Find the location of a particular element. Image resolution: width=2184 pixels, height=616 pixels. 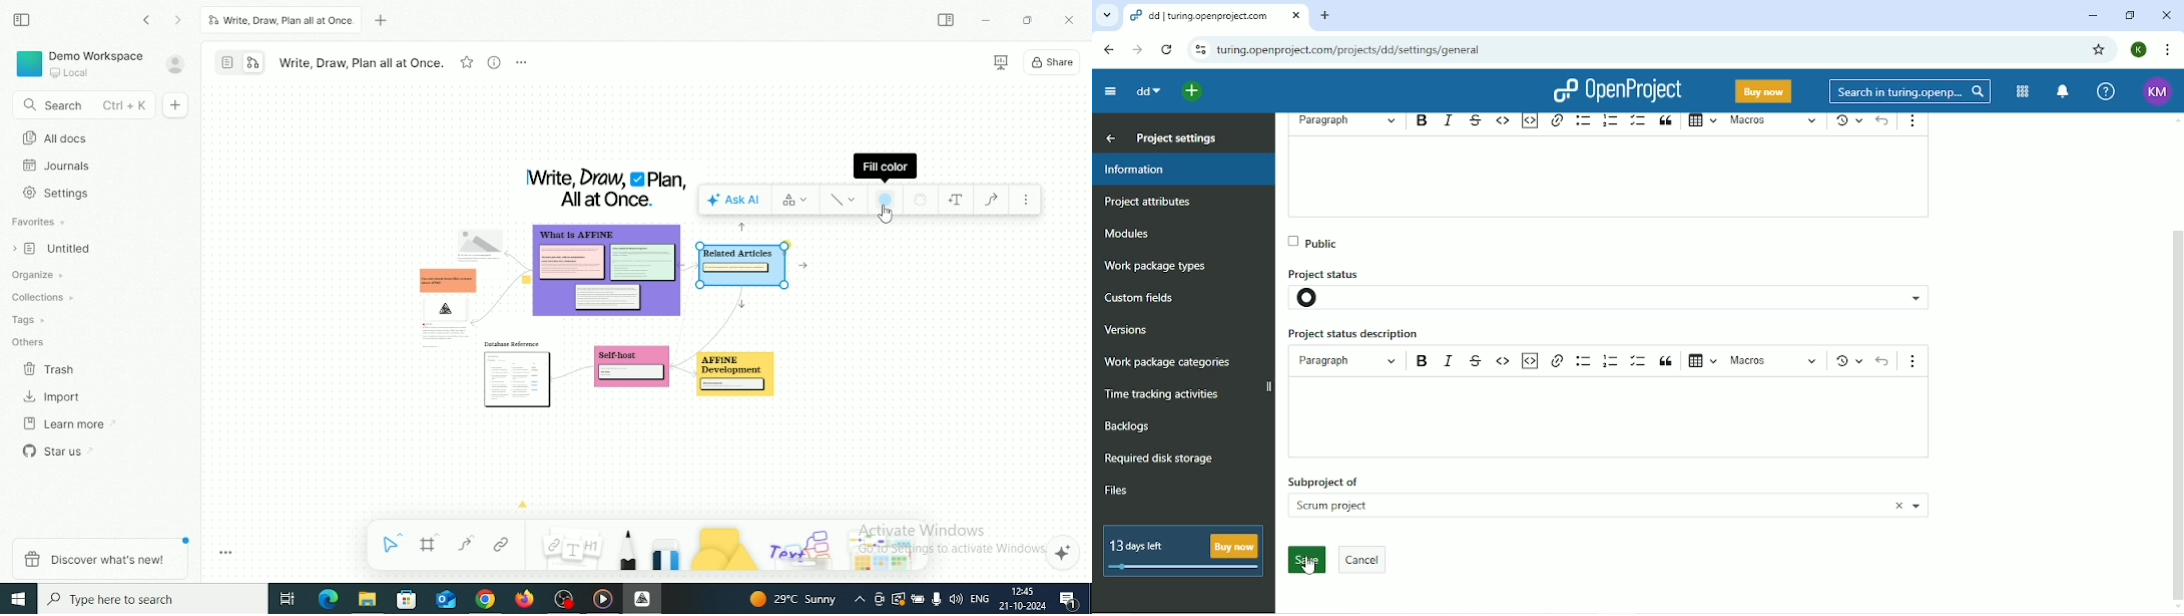

Show more items is located at coordinates (1915, 120).